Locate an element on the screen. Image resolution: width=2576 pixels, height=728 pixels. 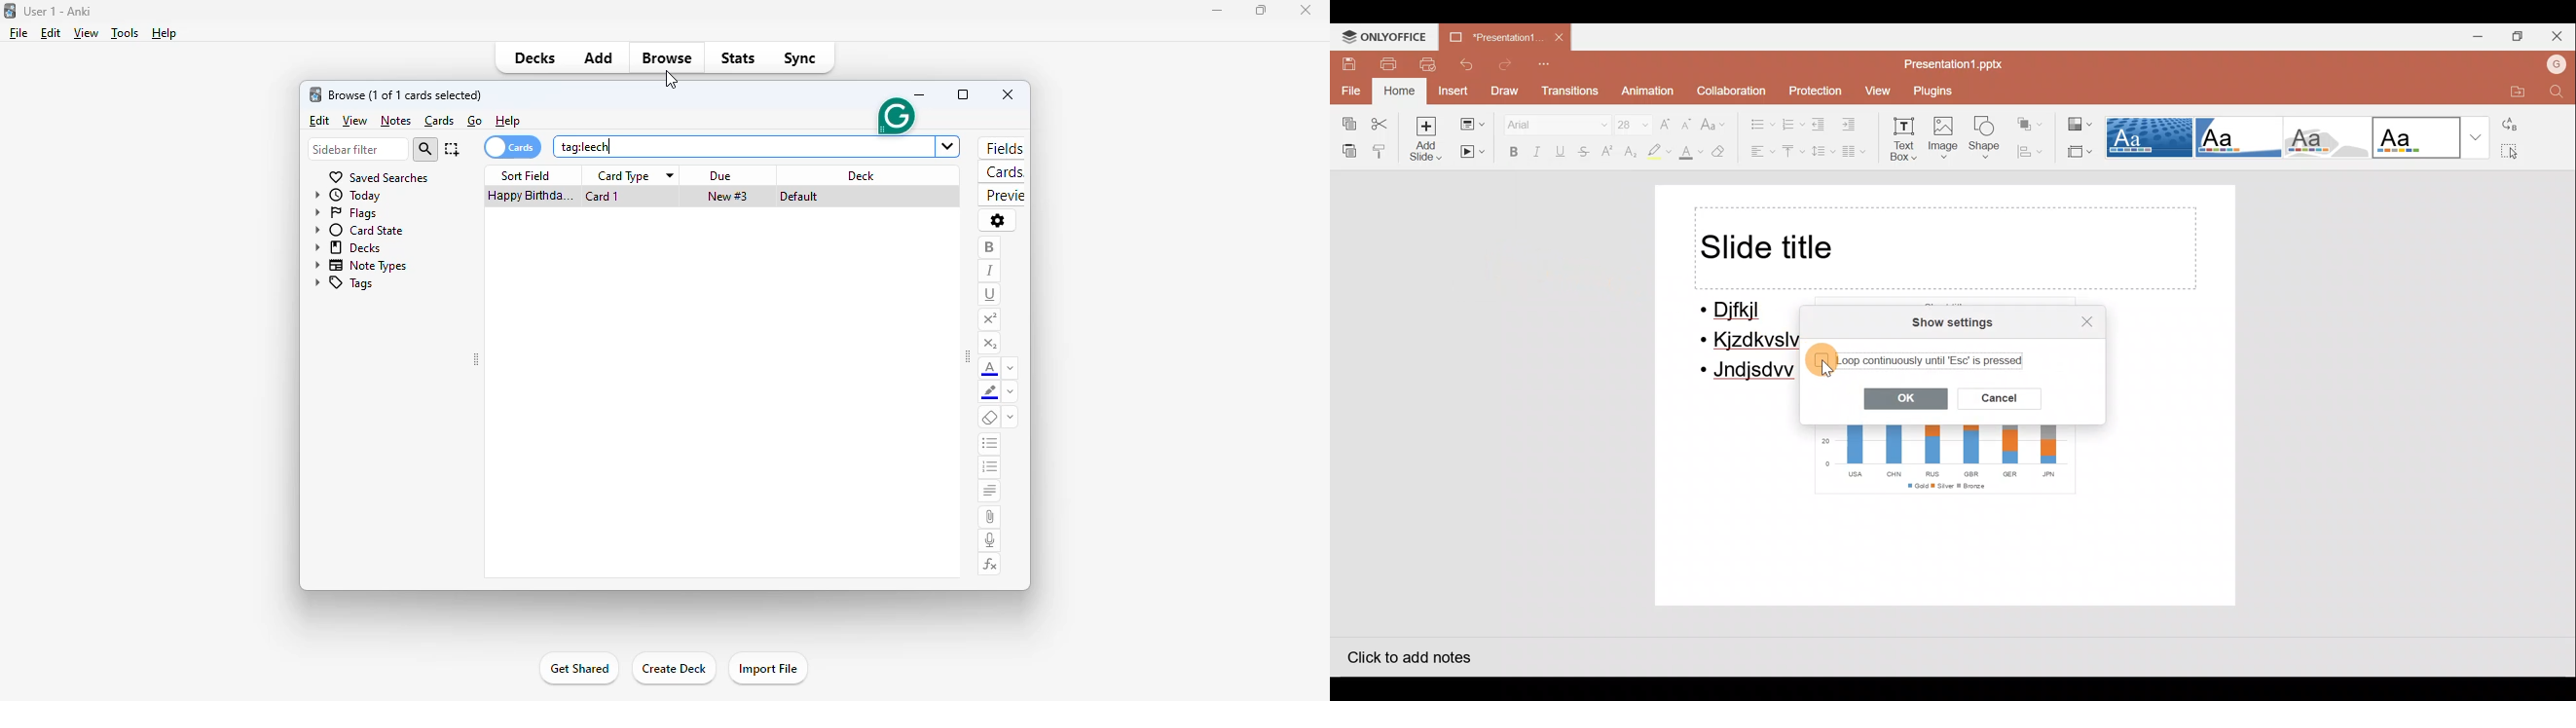
cards is located at coordinates (1001, 171).